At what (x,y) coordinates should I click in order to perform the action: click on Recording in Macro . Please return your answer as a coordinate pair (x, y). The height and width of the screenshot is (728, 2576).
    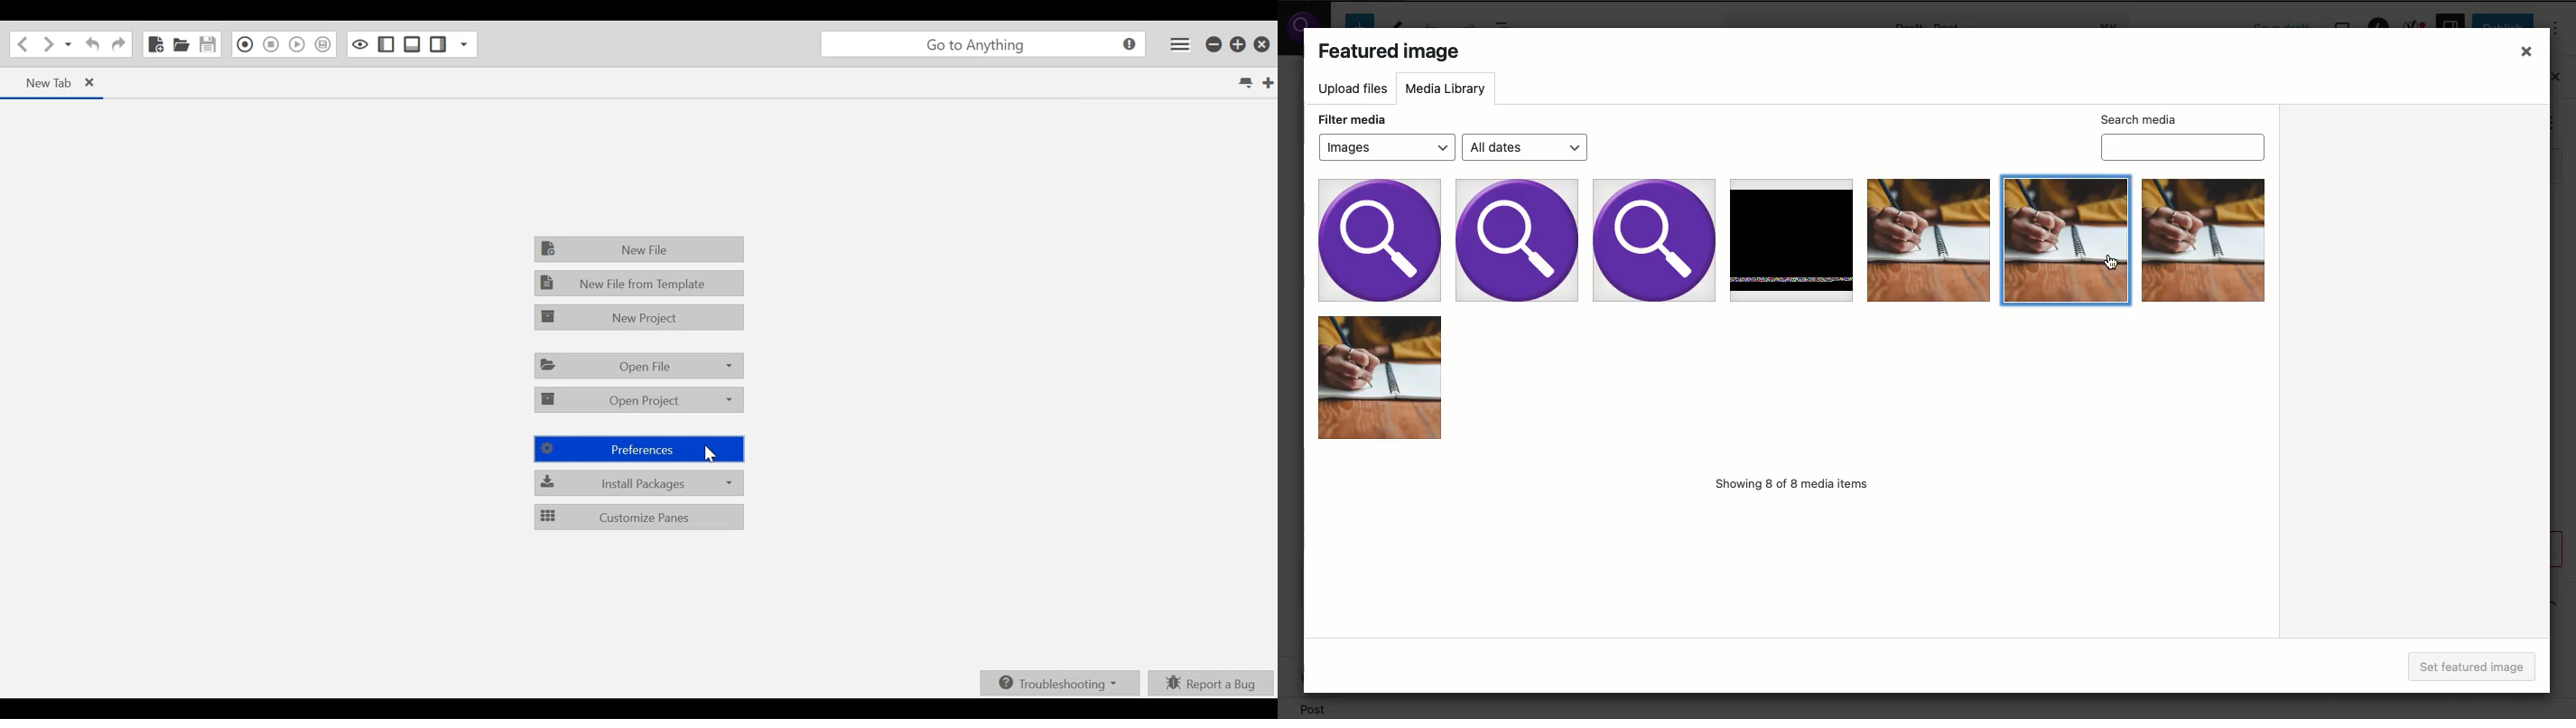
    Looking at the image, I should click on (246, 44).